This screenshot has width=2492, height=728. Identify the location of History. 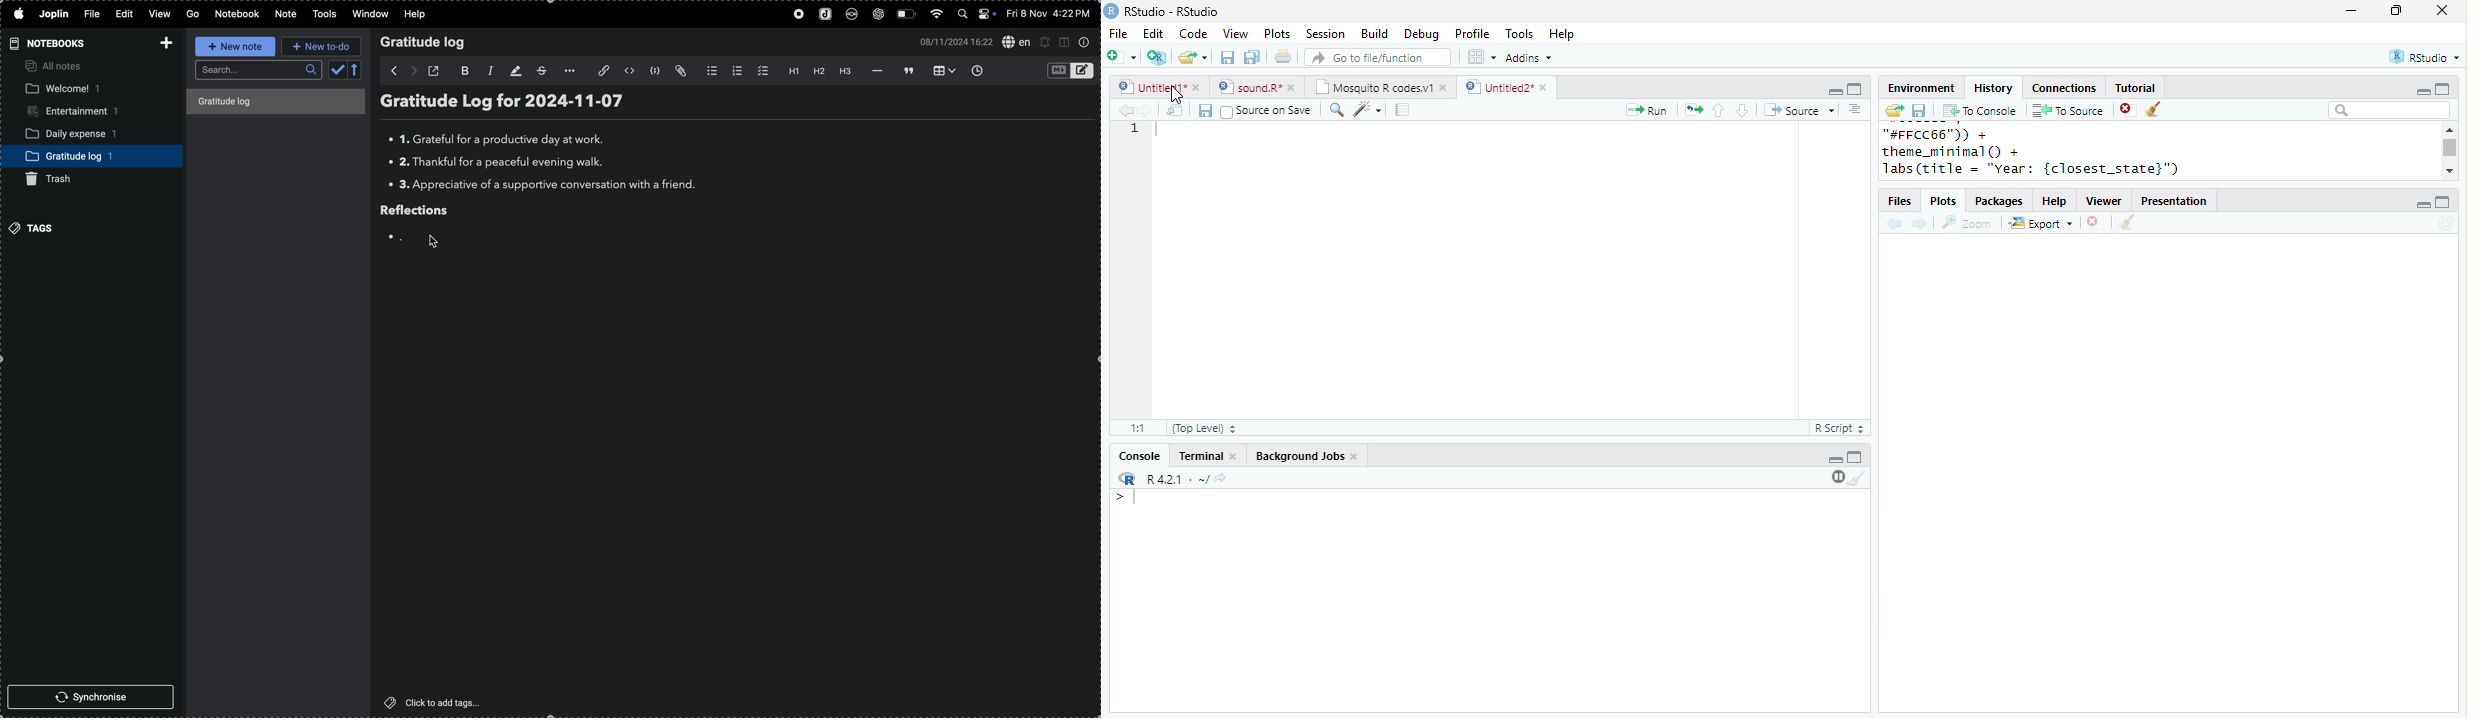
(1993, 88).